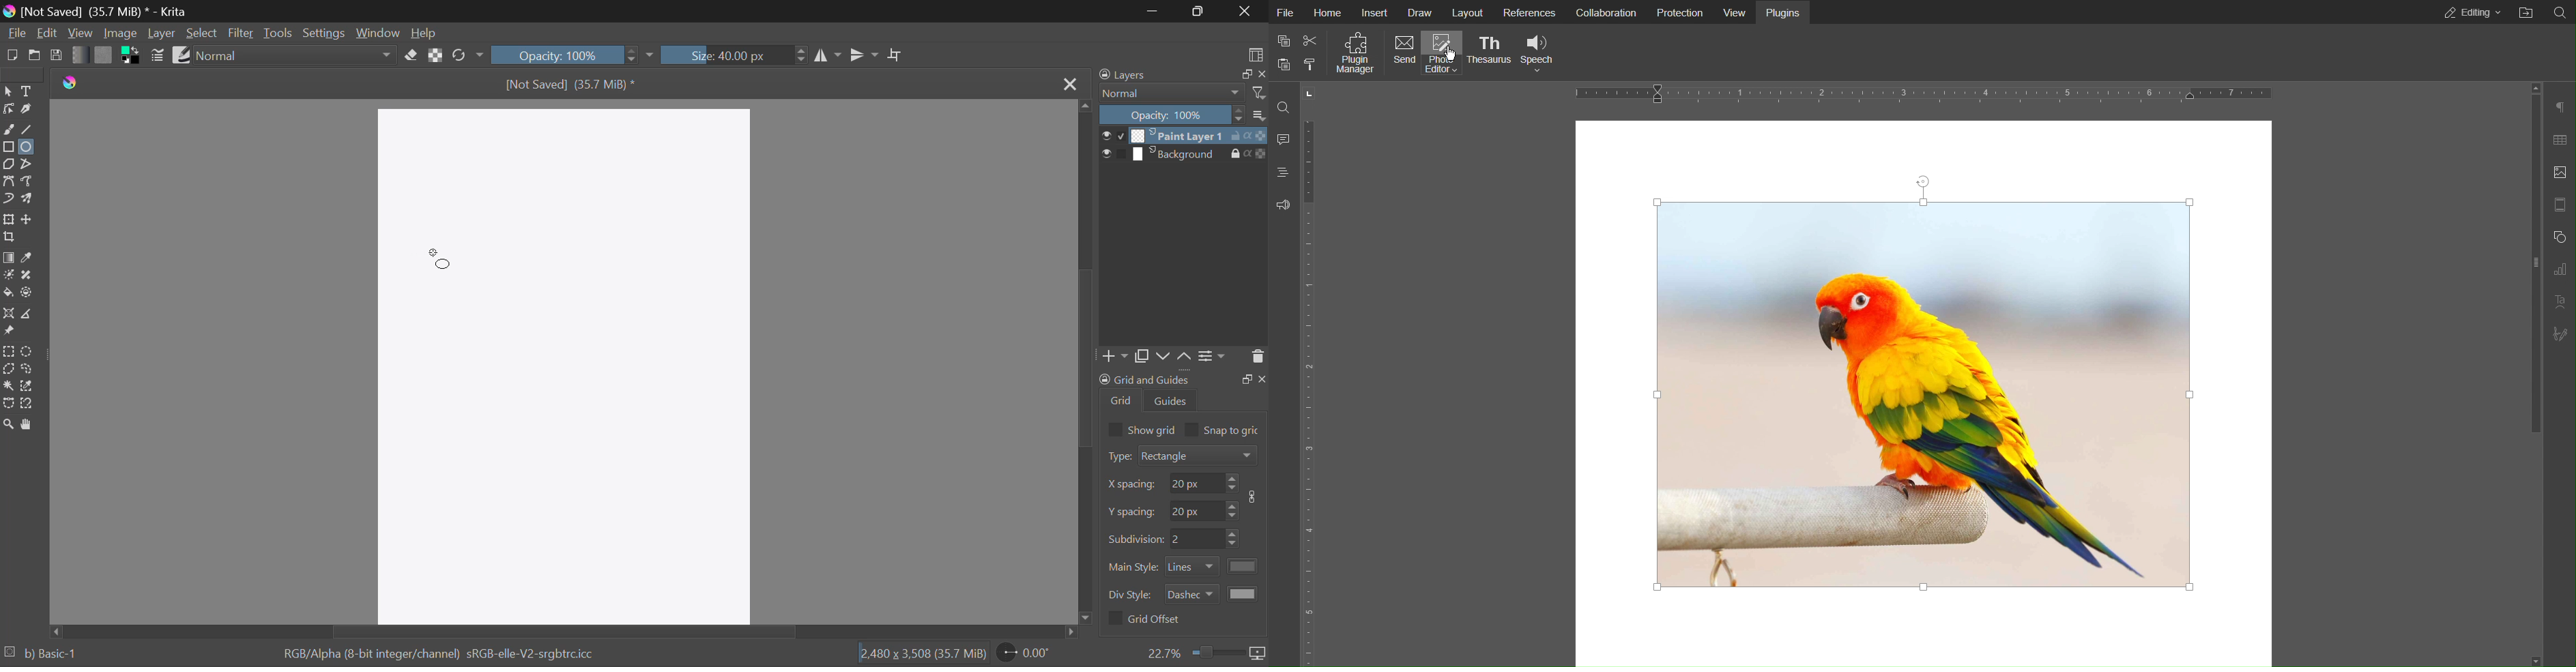  I want to click on Editing, so click(2470, 12).